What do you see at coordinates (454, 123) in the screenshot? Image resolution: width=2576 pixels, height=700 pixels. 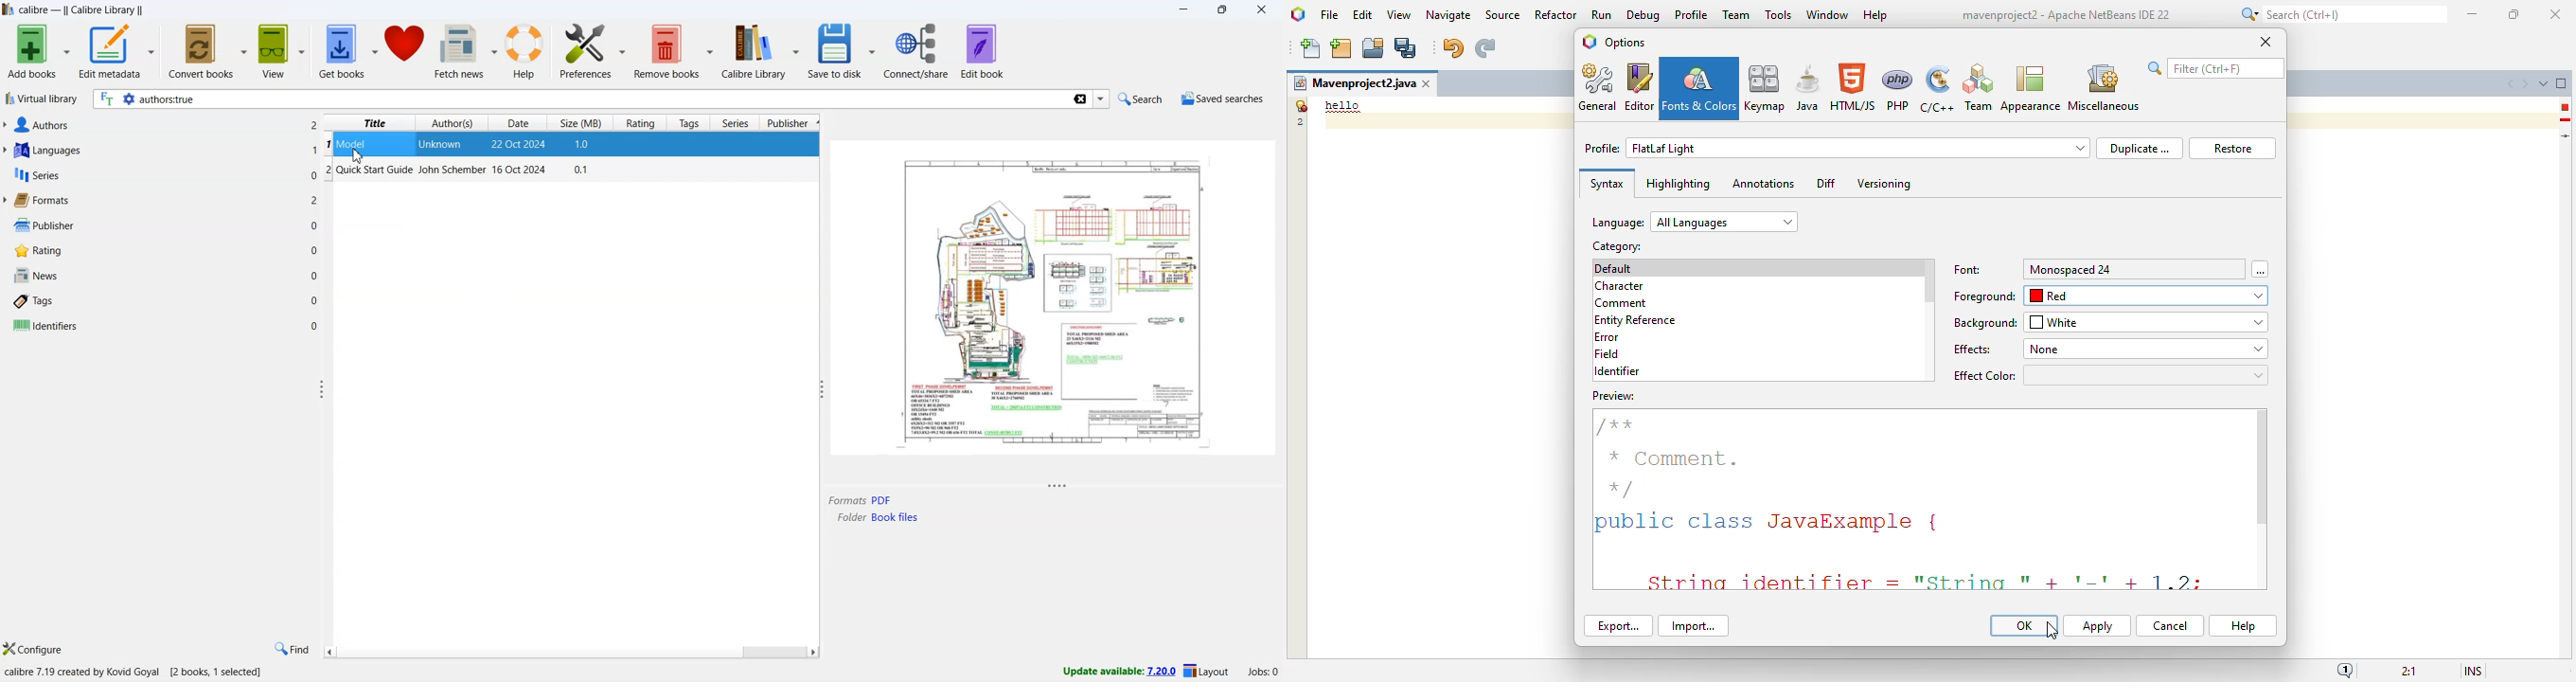 I see `authors` at bounding box center [454, 123].